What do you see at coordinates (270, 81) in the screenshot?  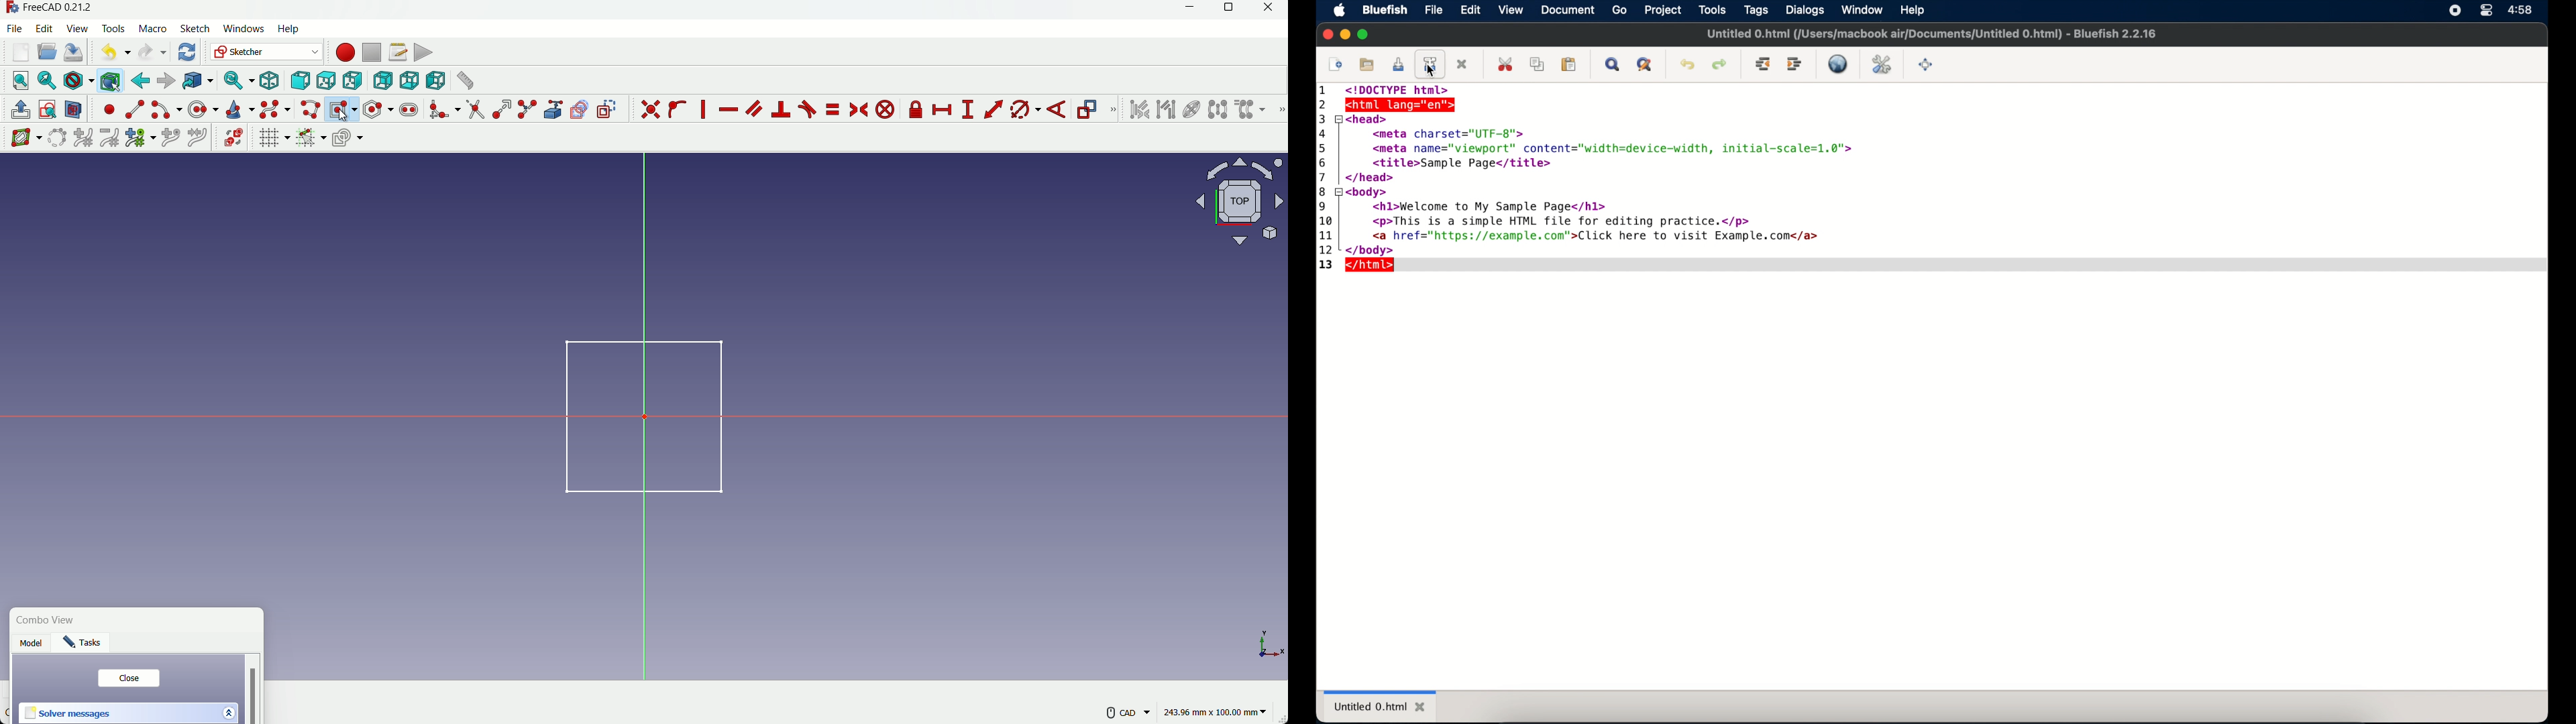 I see `isometric view` at bounding box center [270, 81].